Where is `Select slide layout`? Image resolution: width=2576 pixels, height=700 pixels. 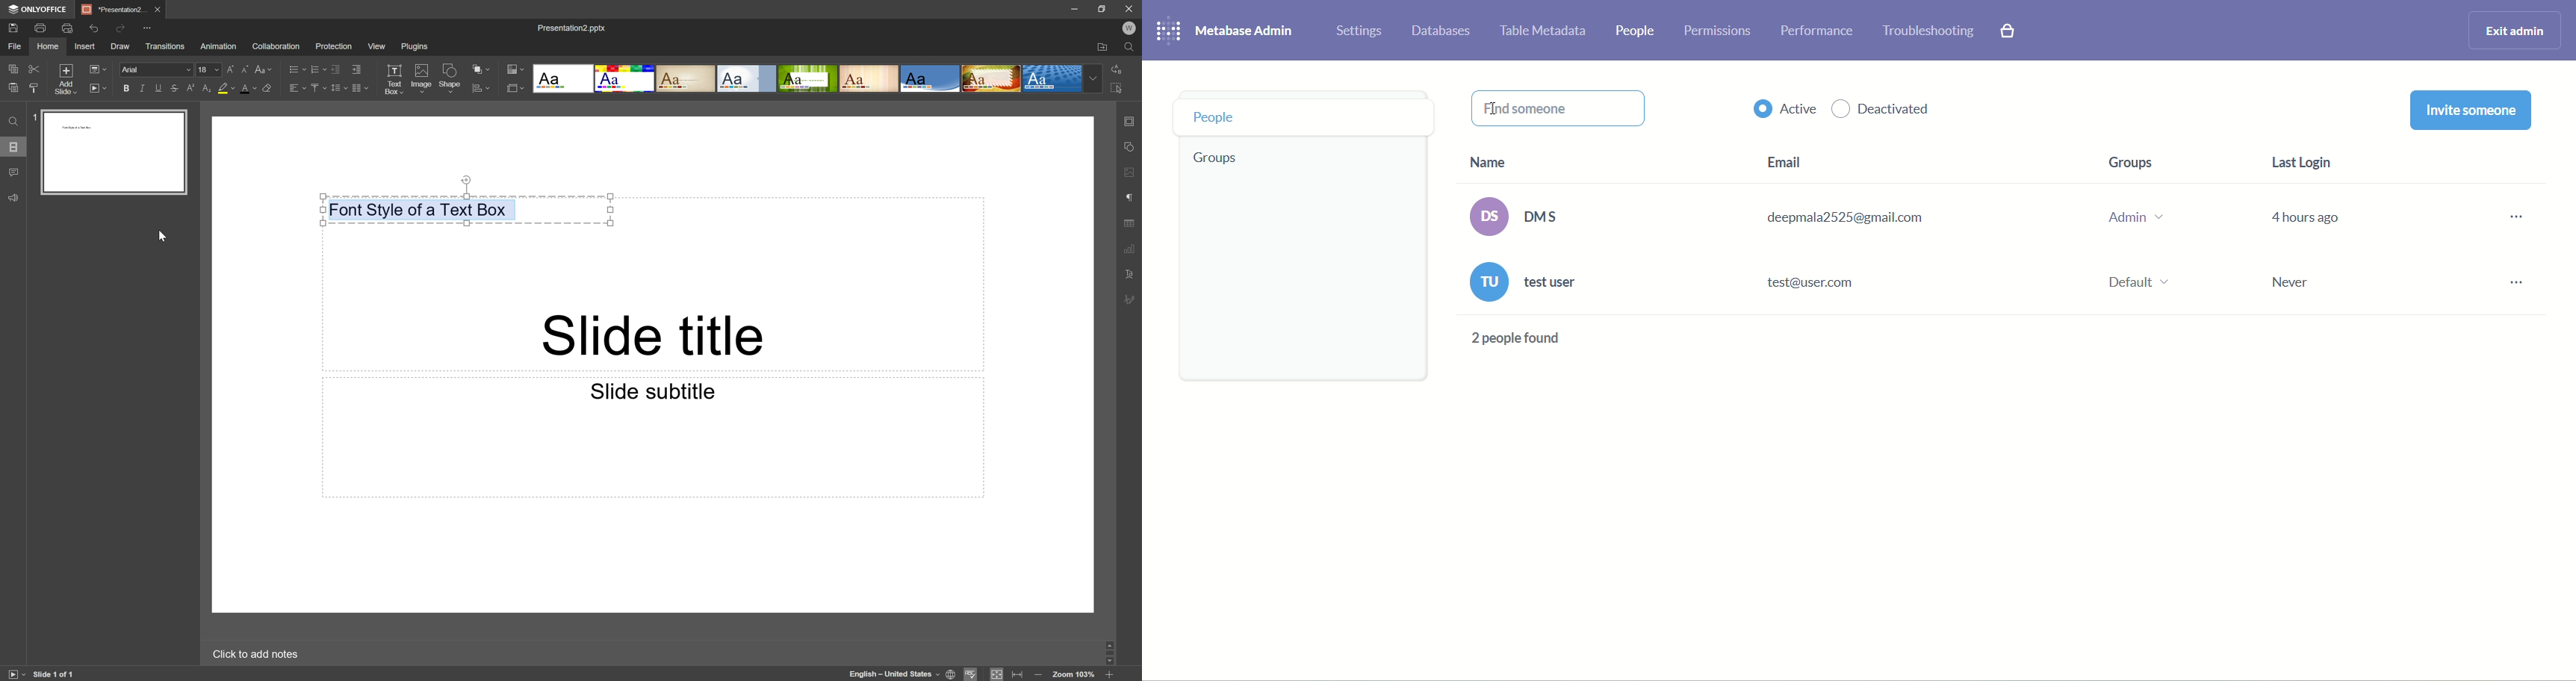 Select slide layout is located at coordinates (97, 68).